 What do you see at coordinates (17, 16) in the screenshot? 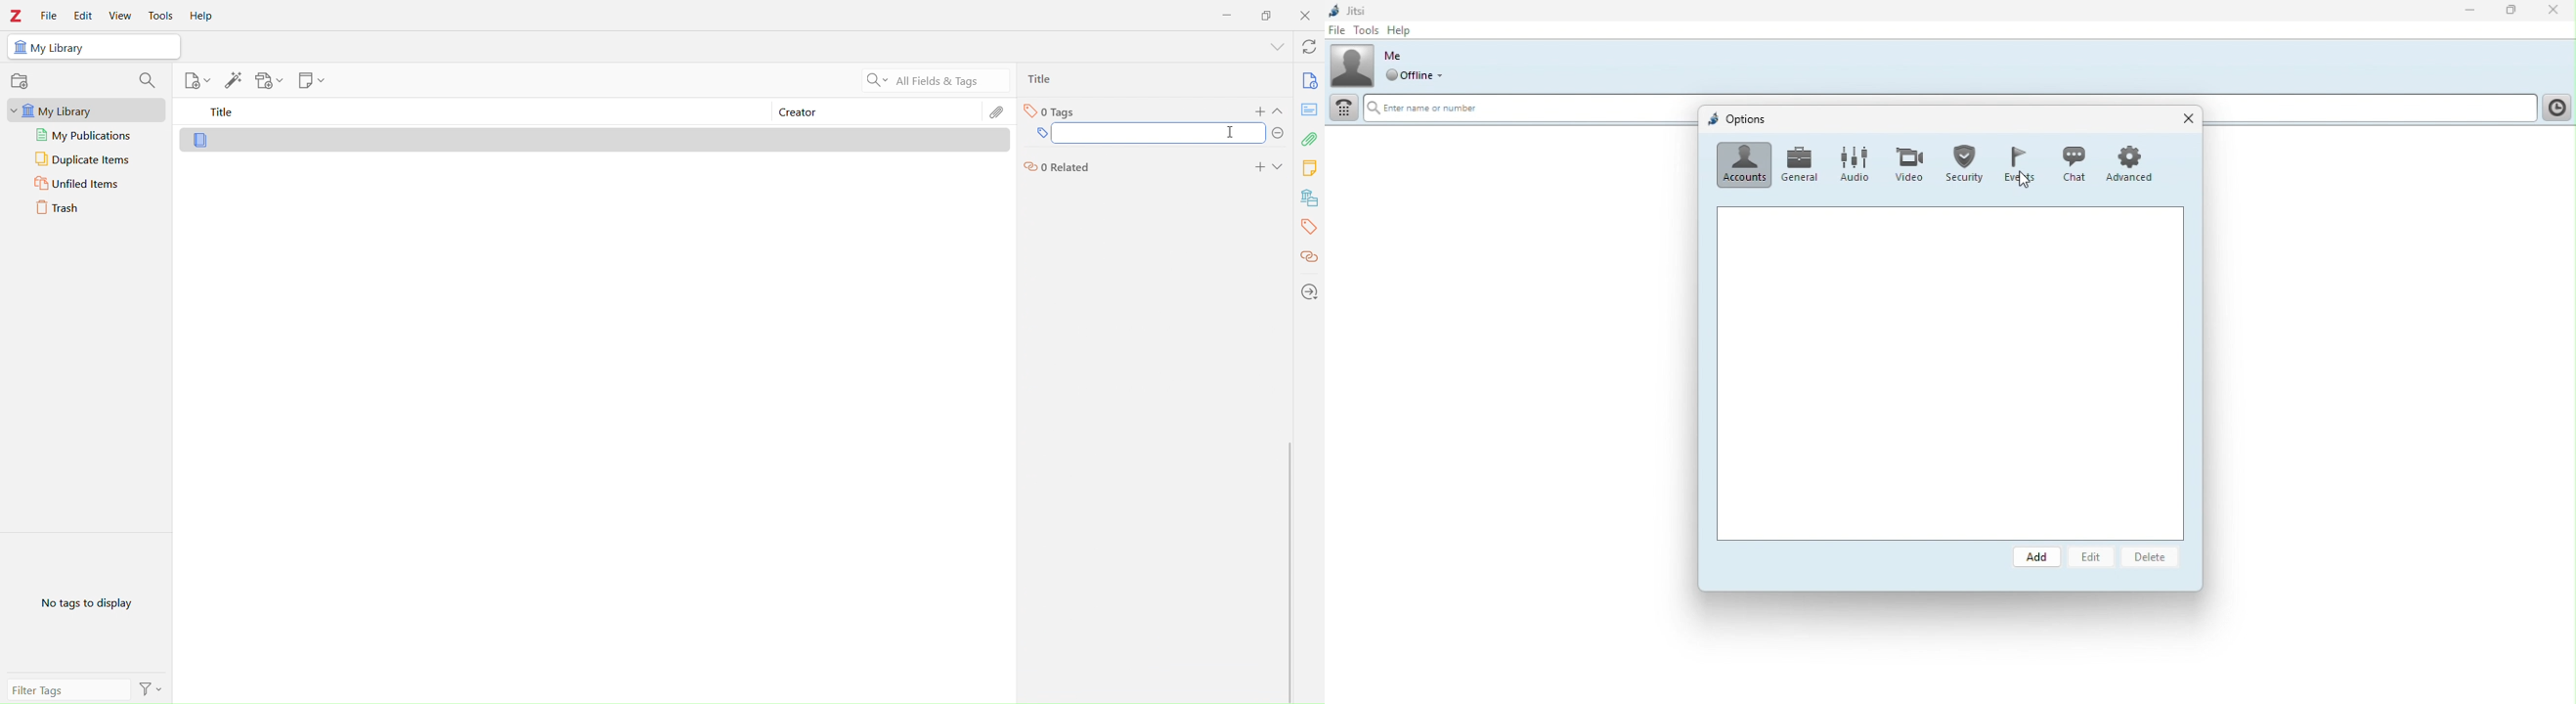
I see `Zotero` at bounding box center [17, 16].